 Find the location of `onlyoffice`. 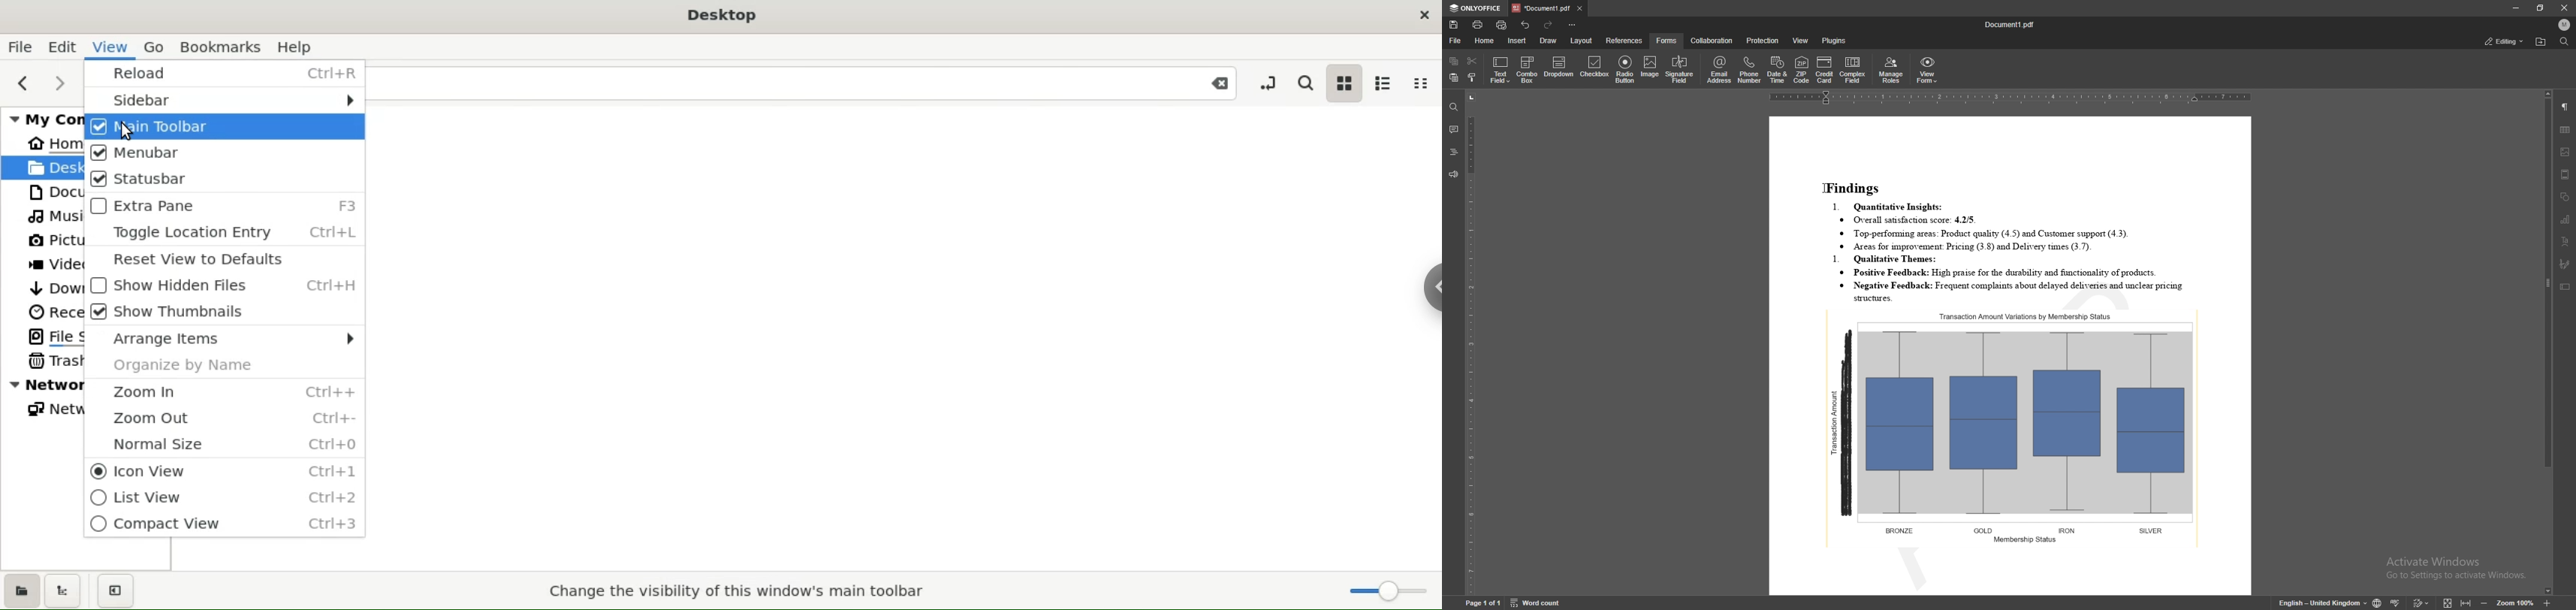

onlyoffice is located at coordinates (1476, 9).